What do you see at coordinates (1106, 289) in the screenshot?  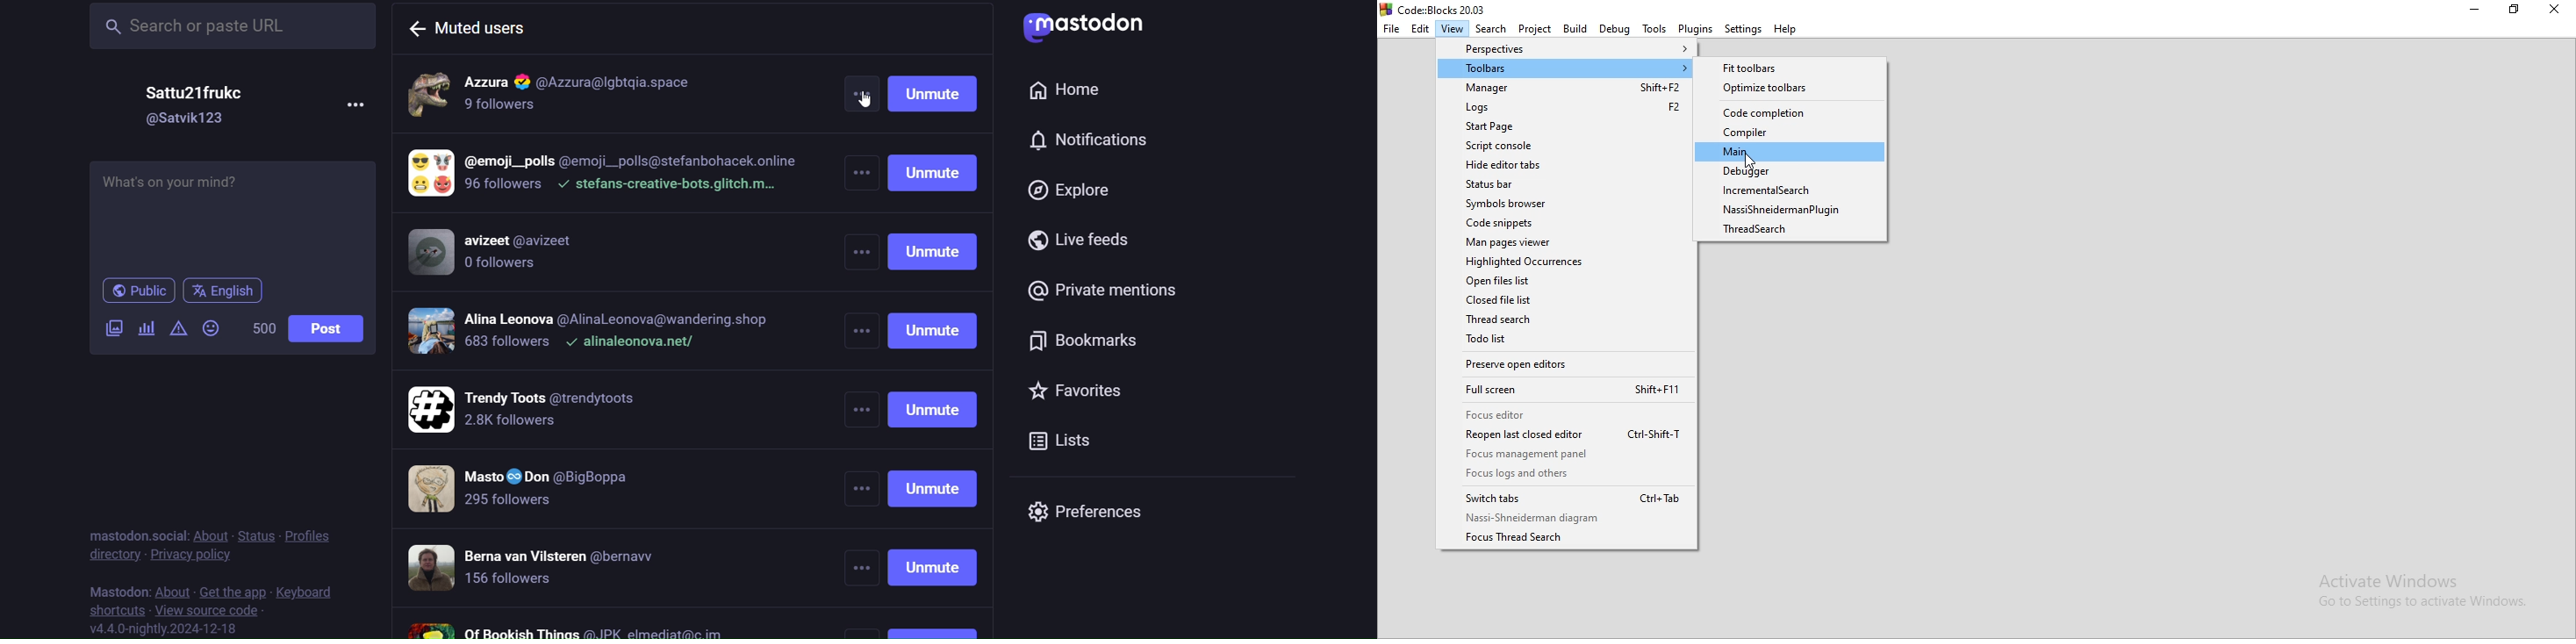 I see `private mention` at bounding box center [1106, 289].